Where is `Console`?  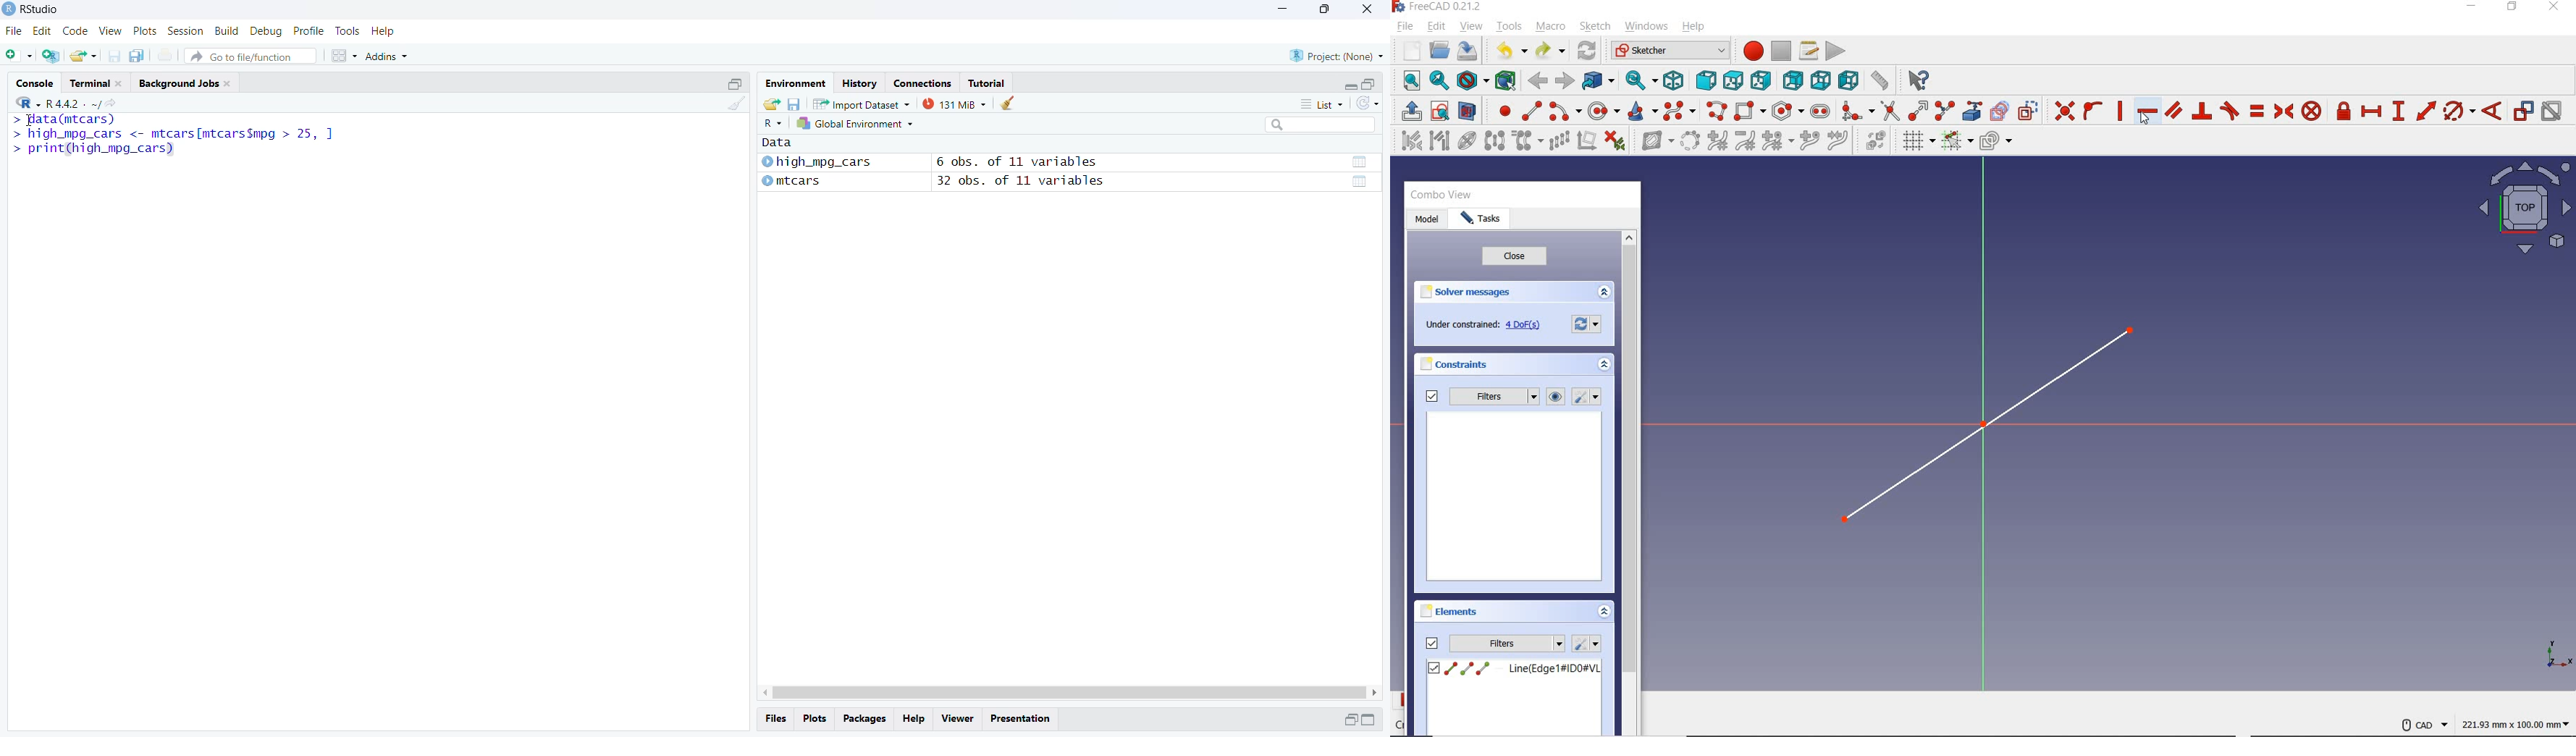
Console is located at coordinates (35, 82).